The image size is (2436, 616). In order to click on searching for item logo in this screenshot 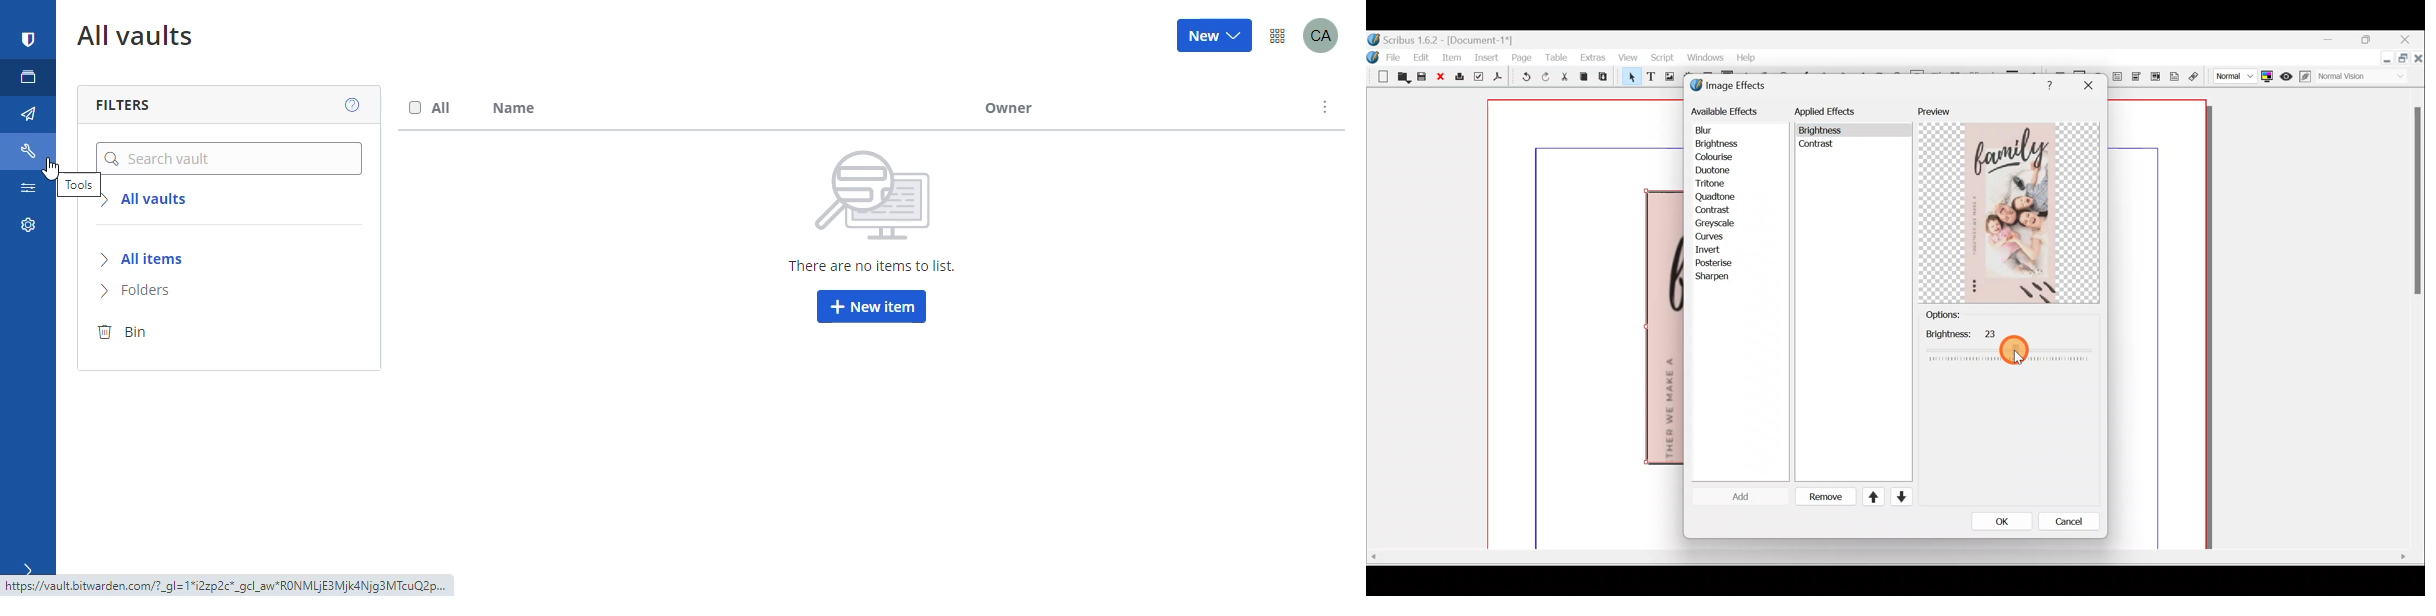, I will do `click(879, 198)`.